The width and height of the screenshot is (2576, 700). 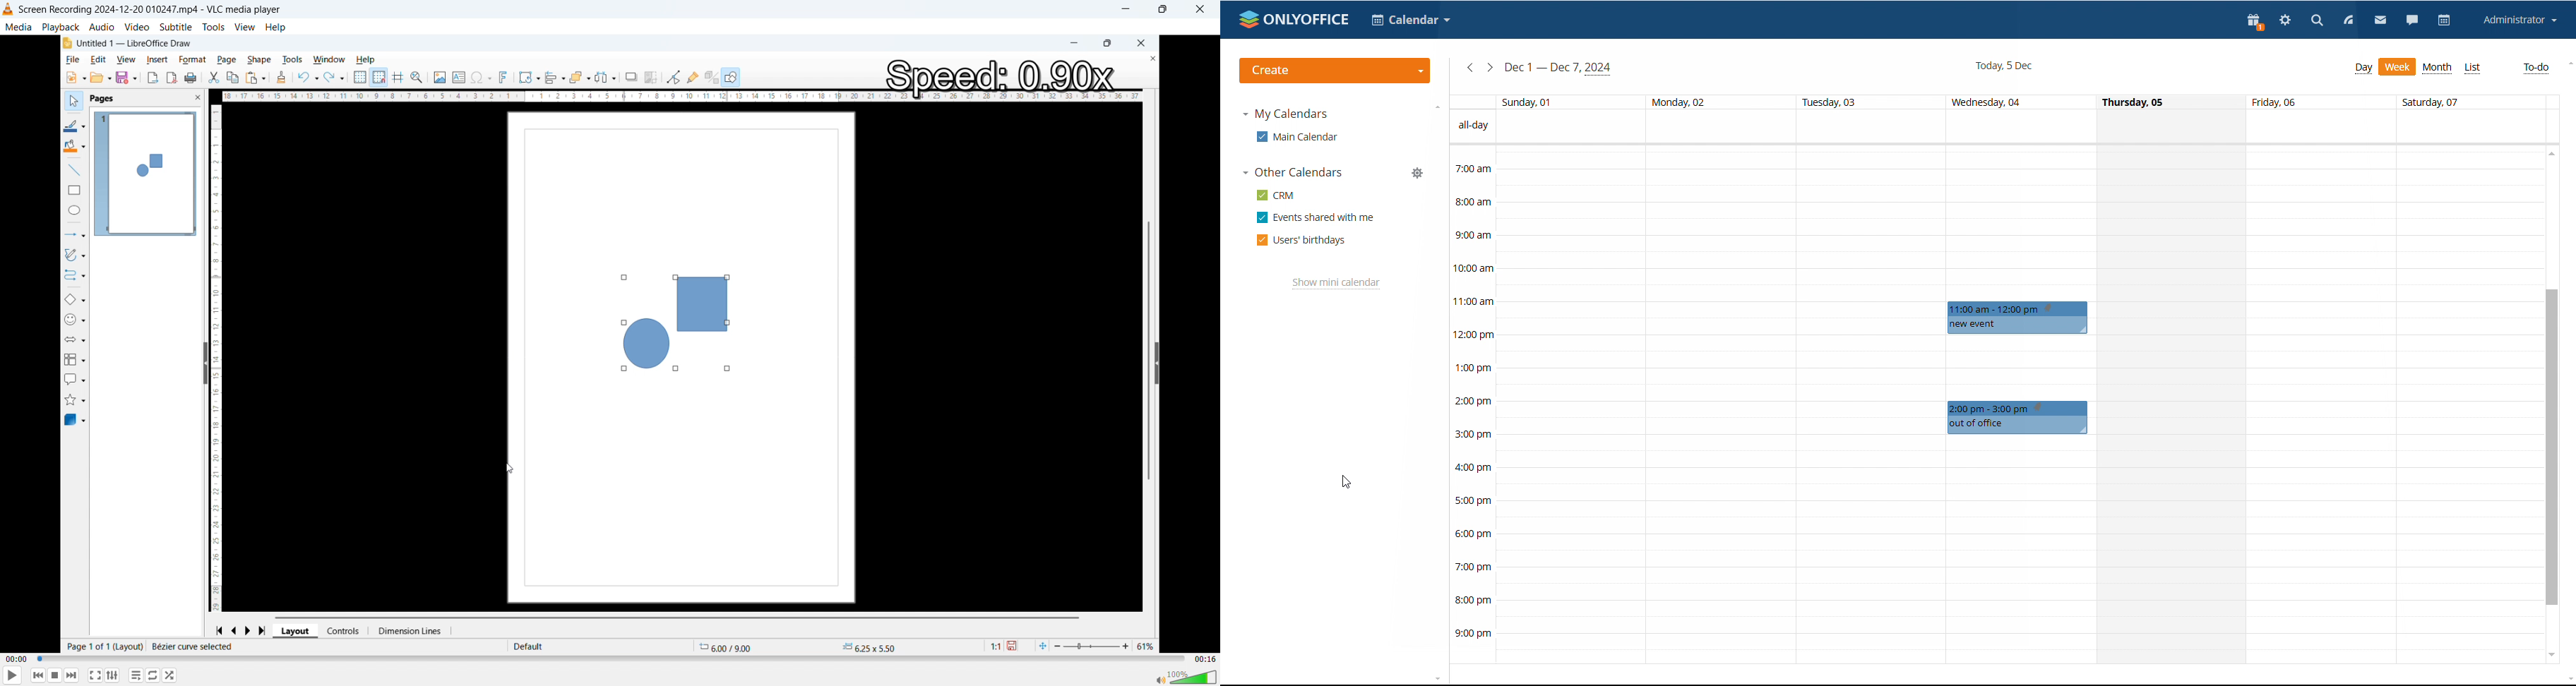 I want to click on previous week, so click(x=1469, y=69).